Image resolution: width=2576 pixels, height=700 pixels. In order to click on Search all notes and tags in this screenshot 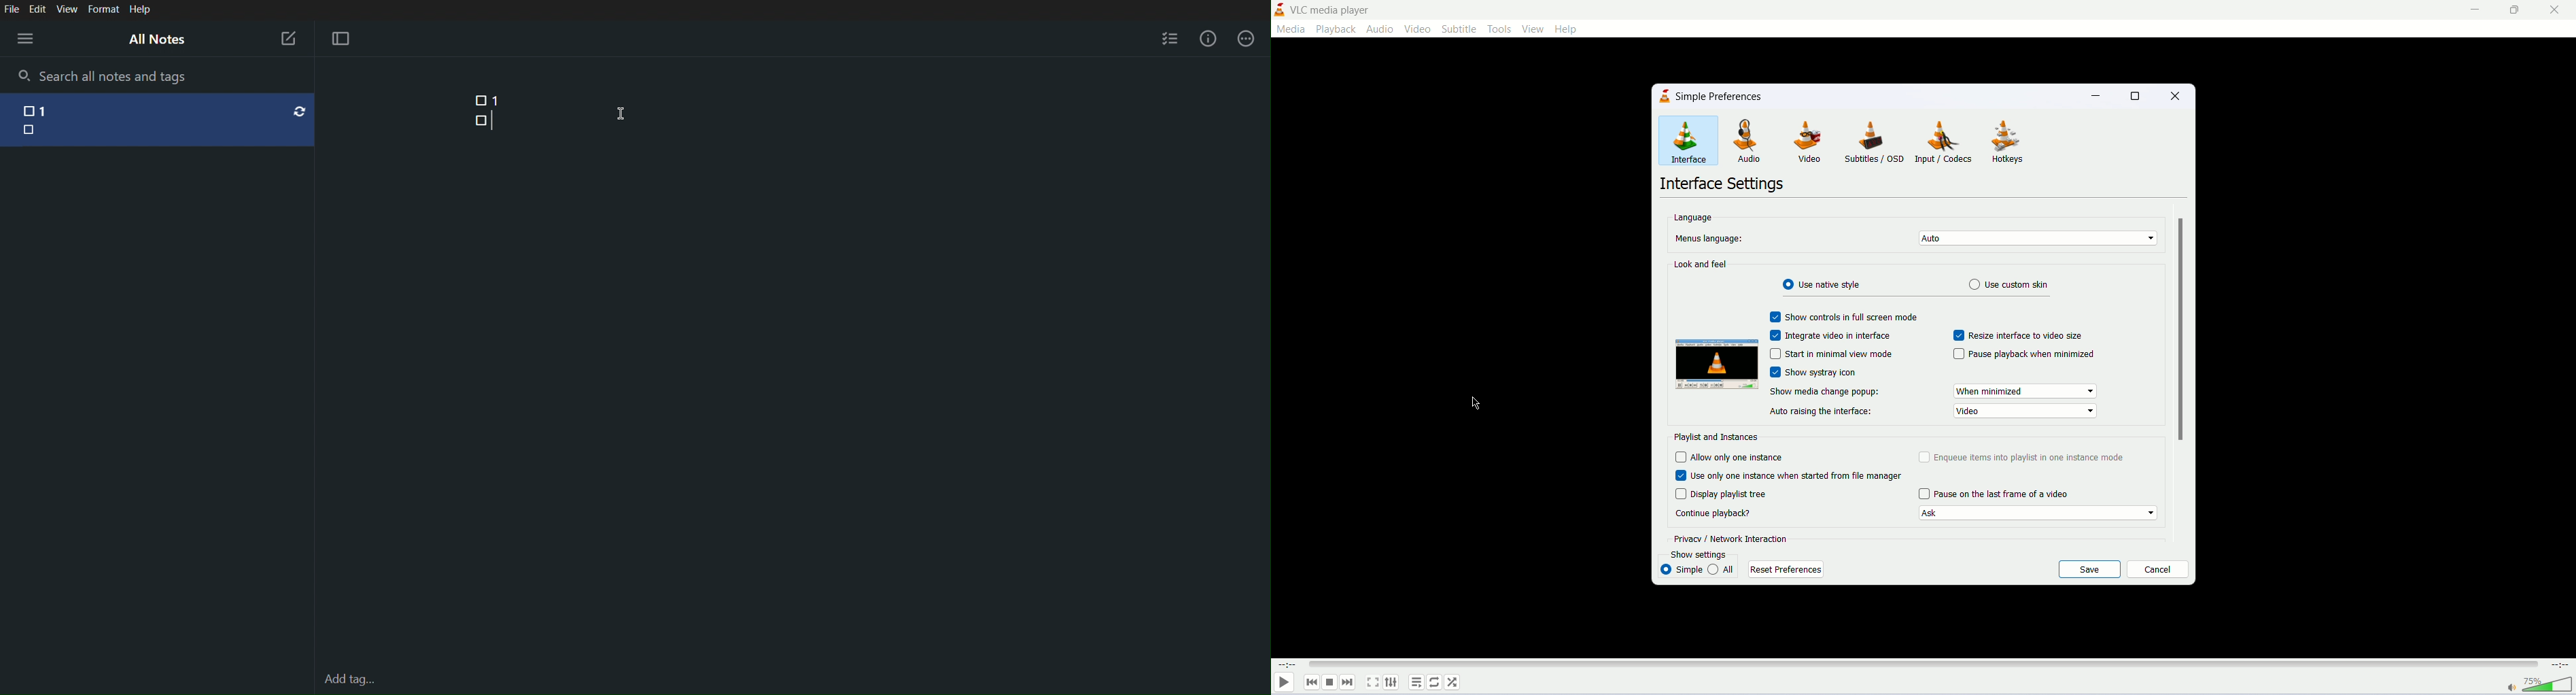, I will do `click(118, 76)`.